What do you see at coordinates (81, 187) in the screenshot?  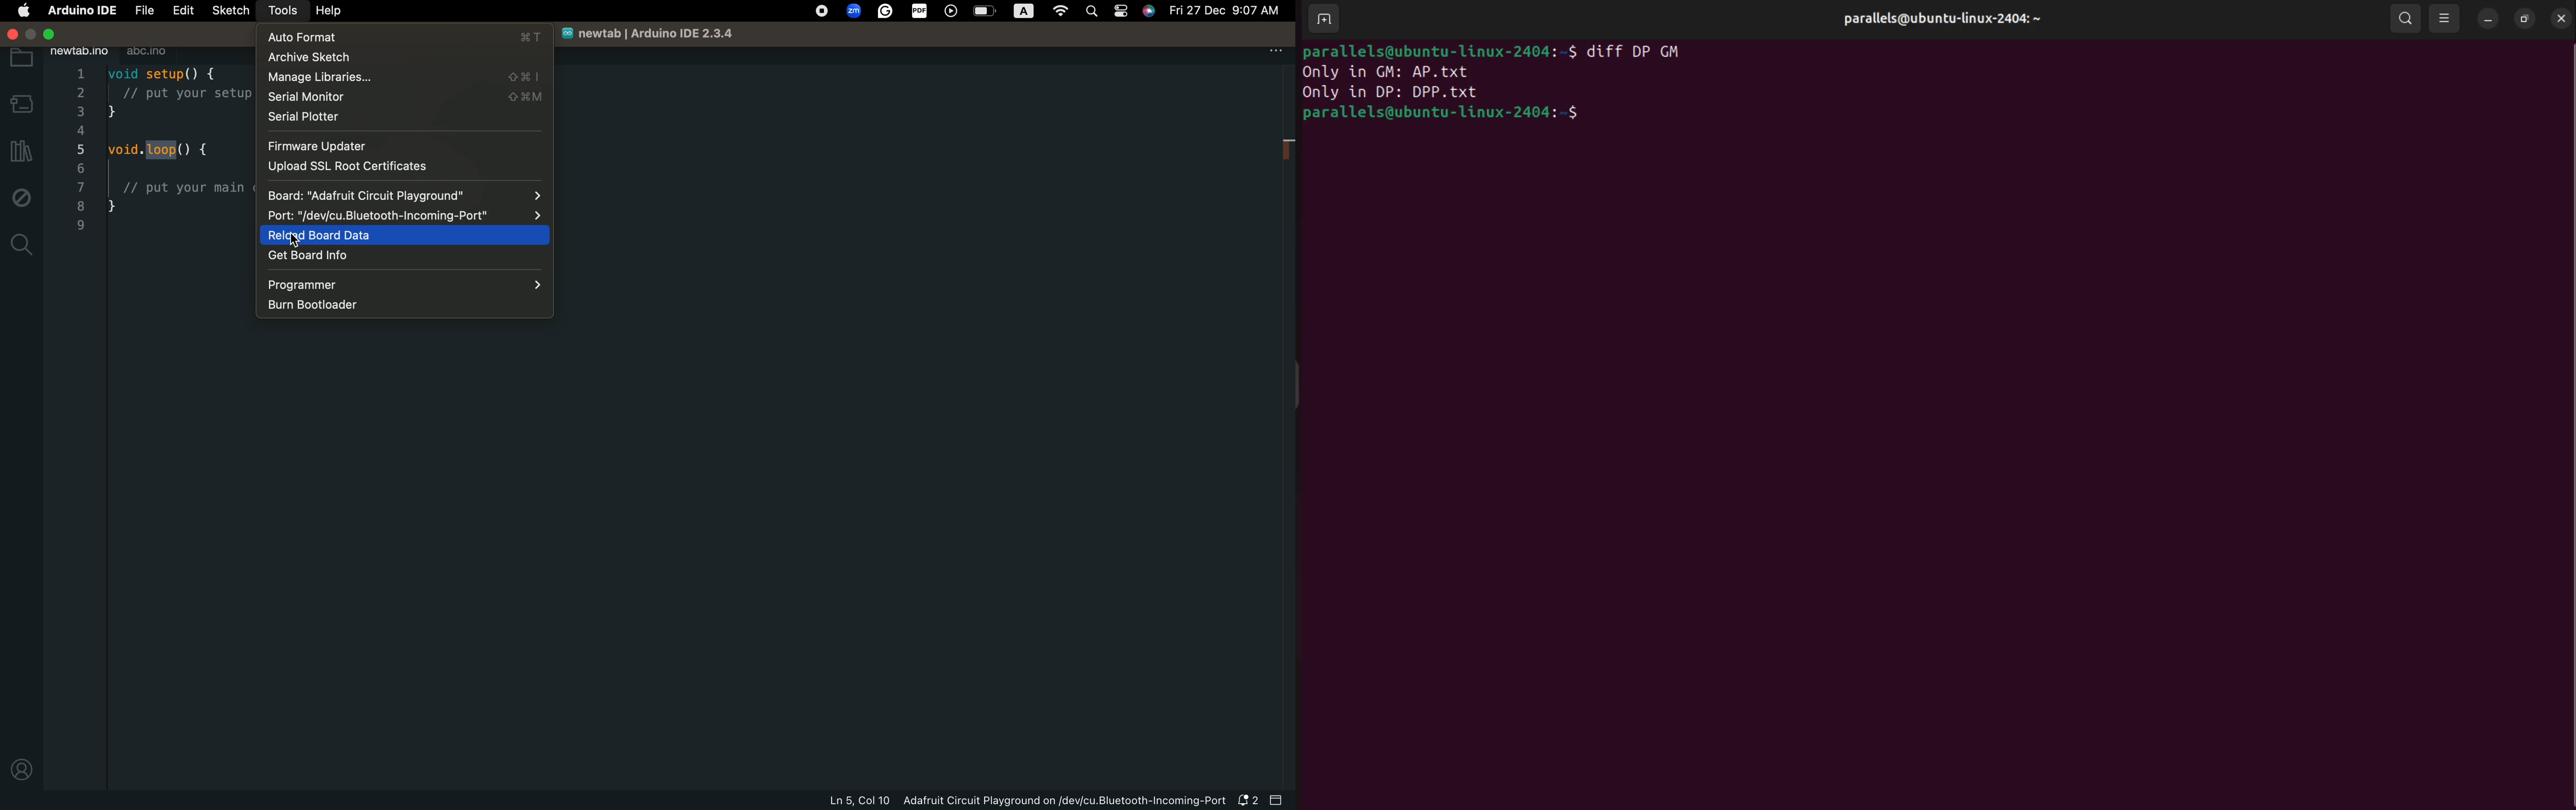 I see `7` at bounding box center [81, 187].